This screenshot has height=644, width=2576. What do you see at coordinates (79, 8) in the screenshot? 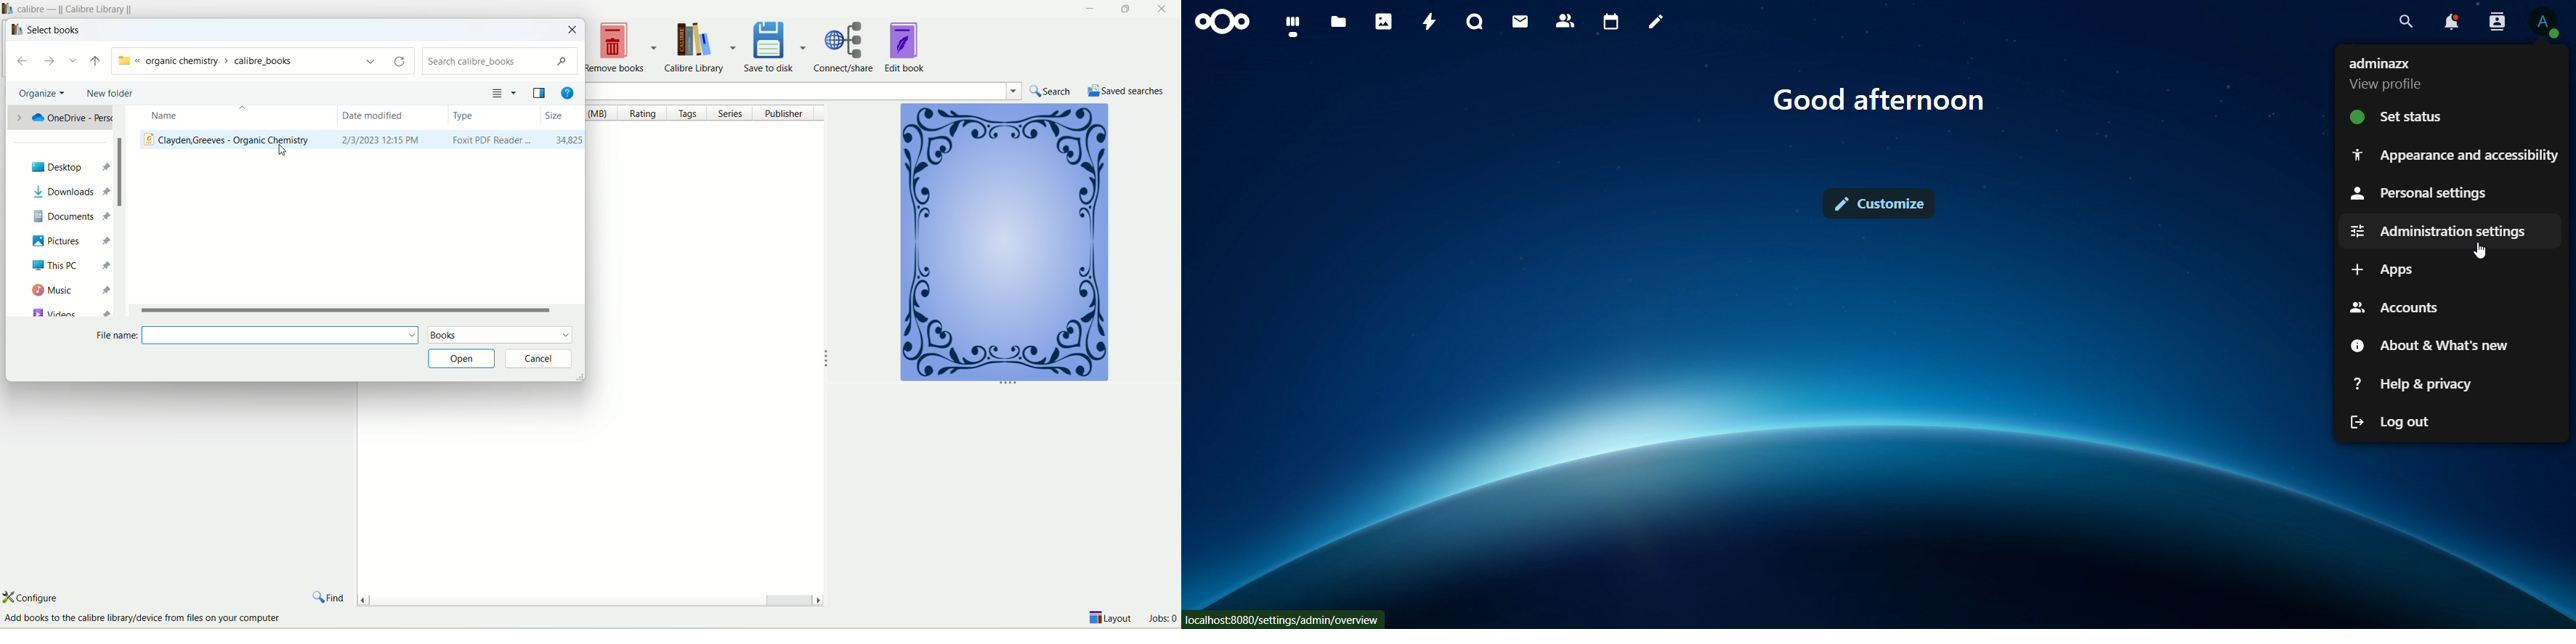
I see `calibre` at bounding box center [79, 8].